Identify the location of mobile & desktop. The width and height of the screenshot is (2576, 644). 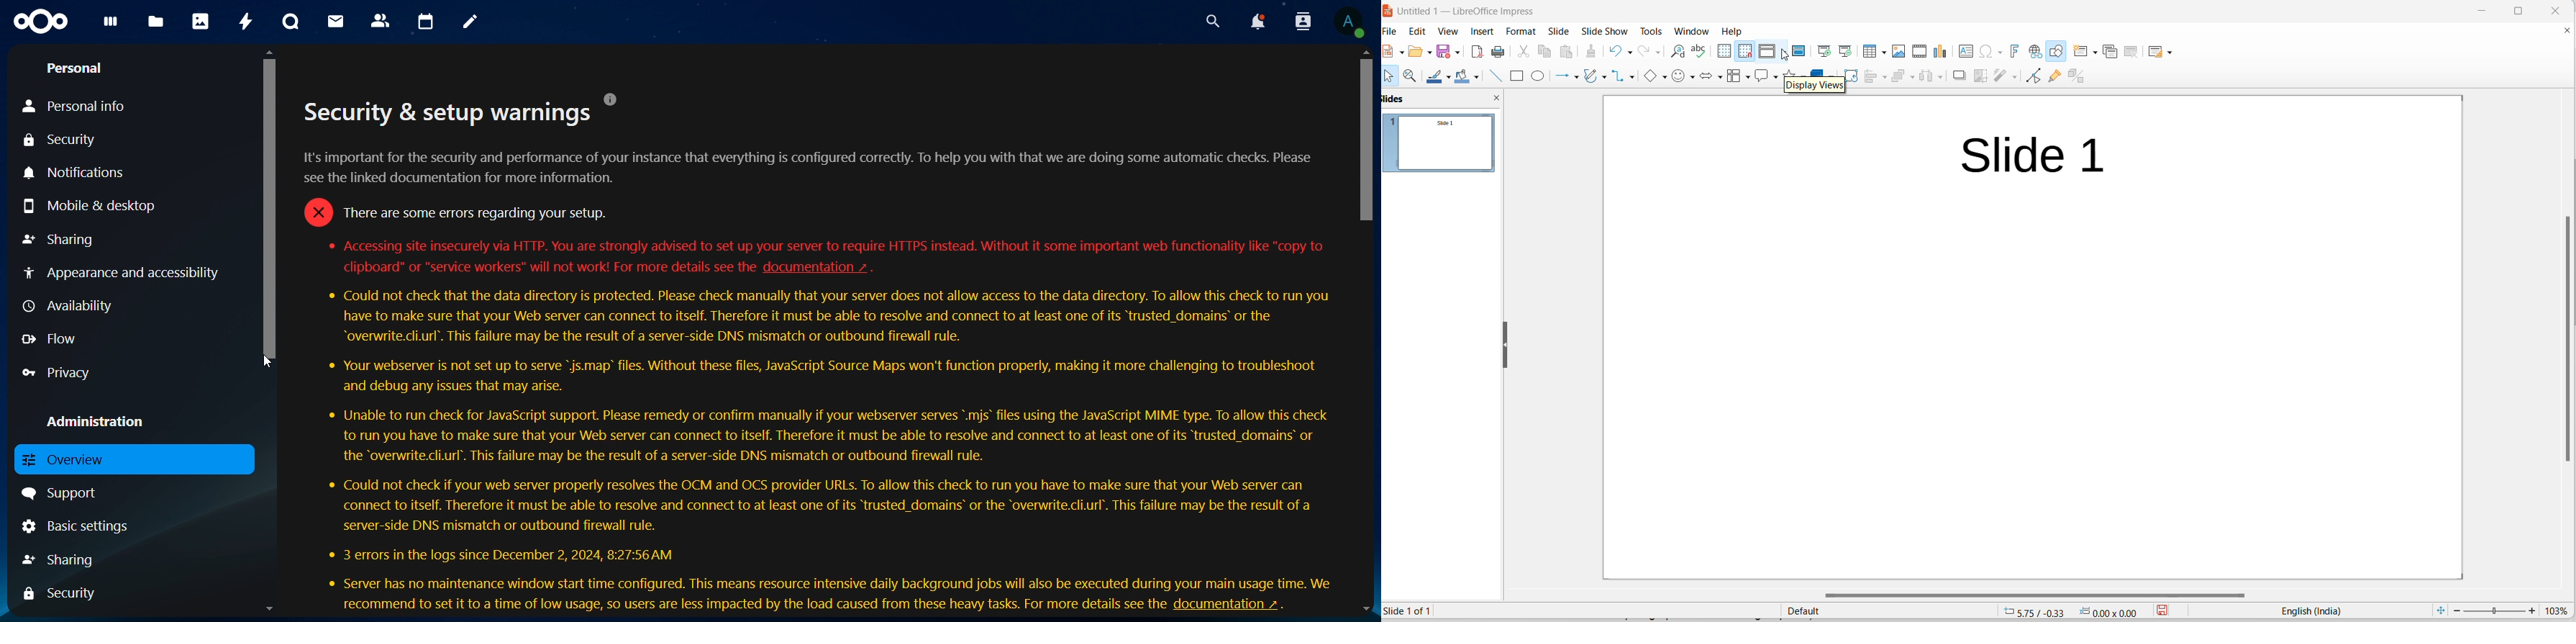
(94, 205).